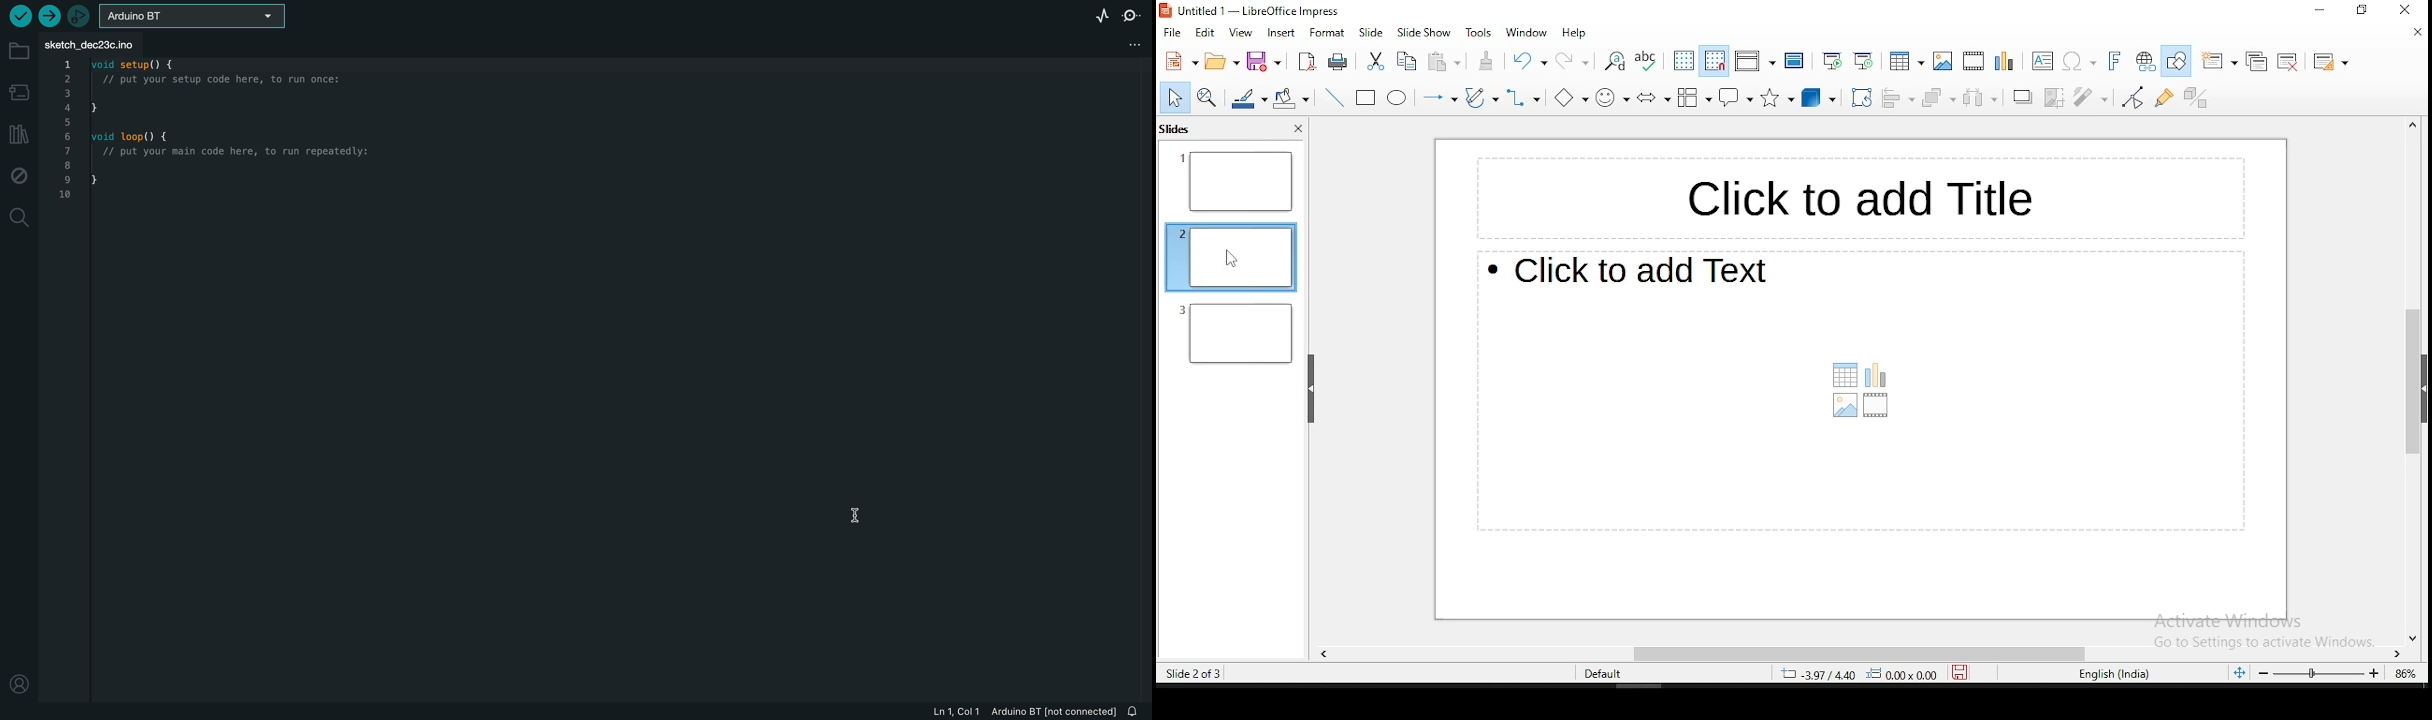  Describe the element at coordinates (1371, 33) in the screenshot. I see `slide` at that location.